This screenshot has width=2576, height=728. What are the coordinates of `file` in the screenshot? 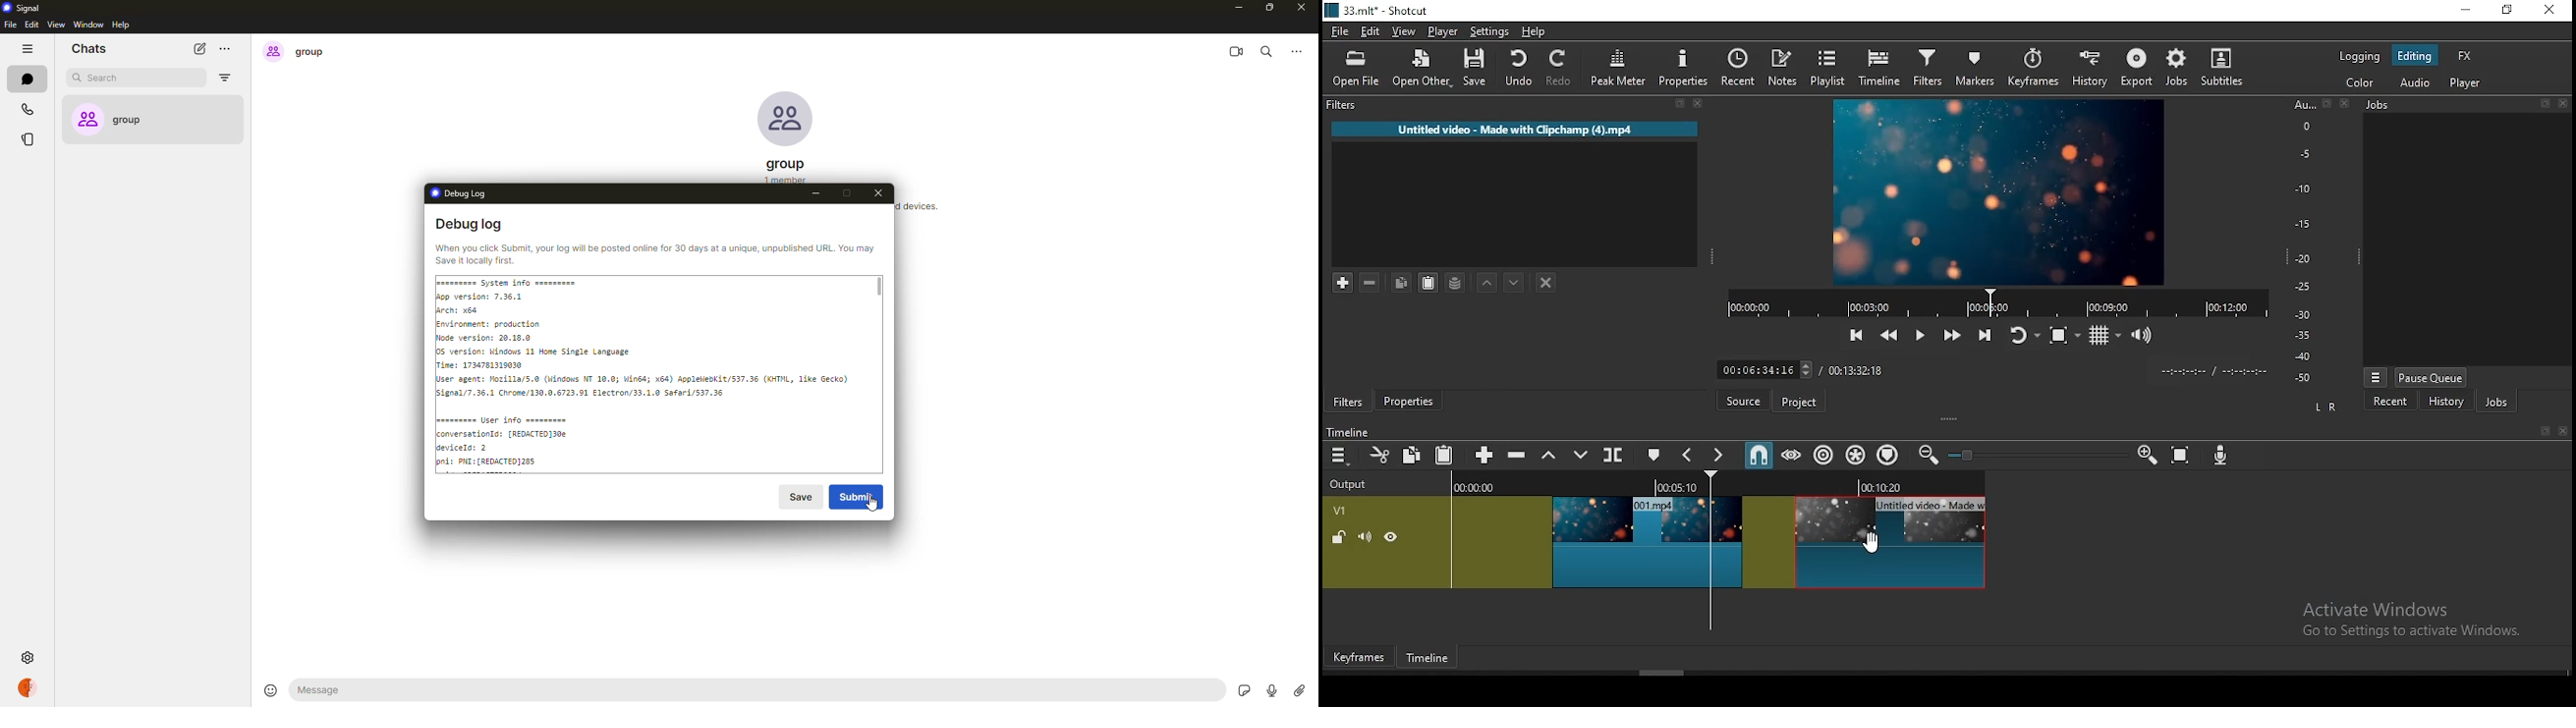 It's located at (1341, 32).